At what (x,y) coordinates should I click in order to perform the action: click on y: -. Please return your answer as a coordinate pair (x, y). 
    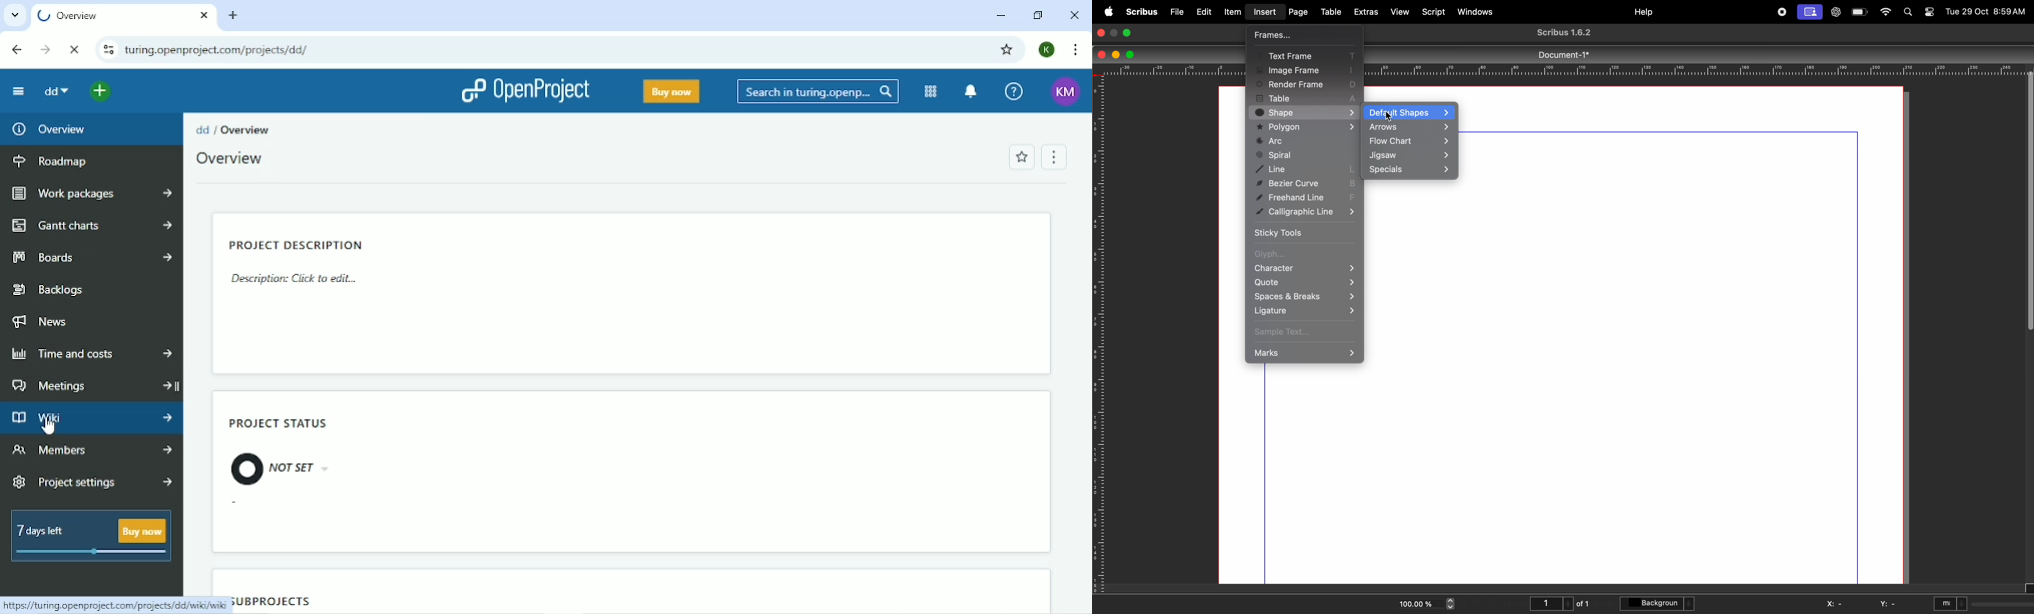
    Looking at the image, I should click on (1889, 604).